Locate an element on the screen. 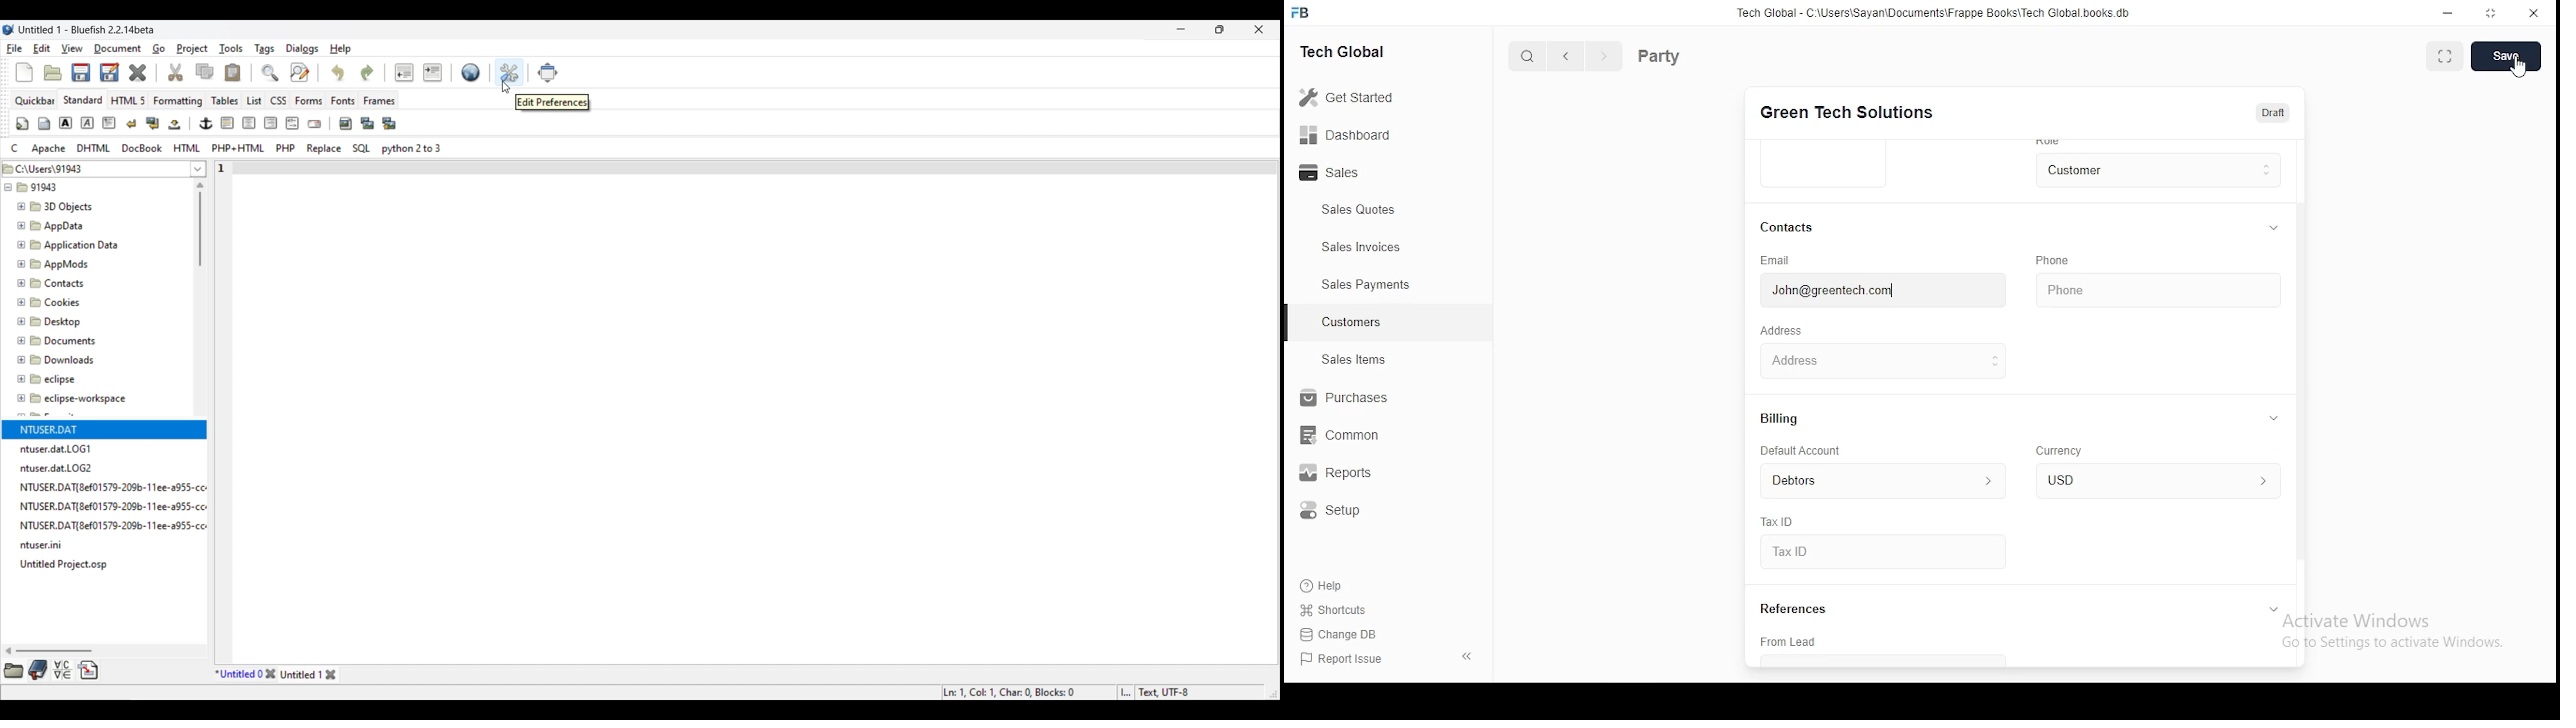  address is located at coordinates (1785, 331).